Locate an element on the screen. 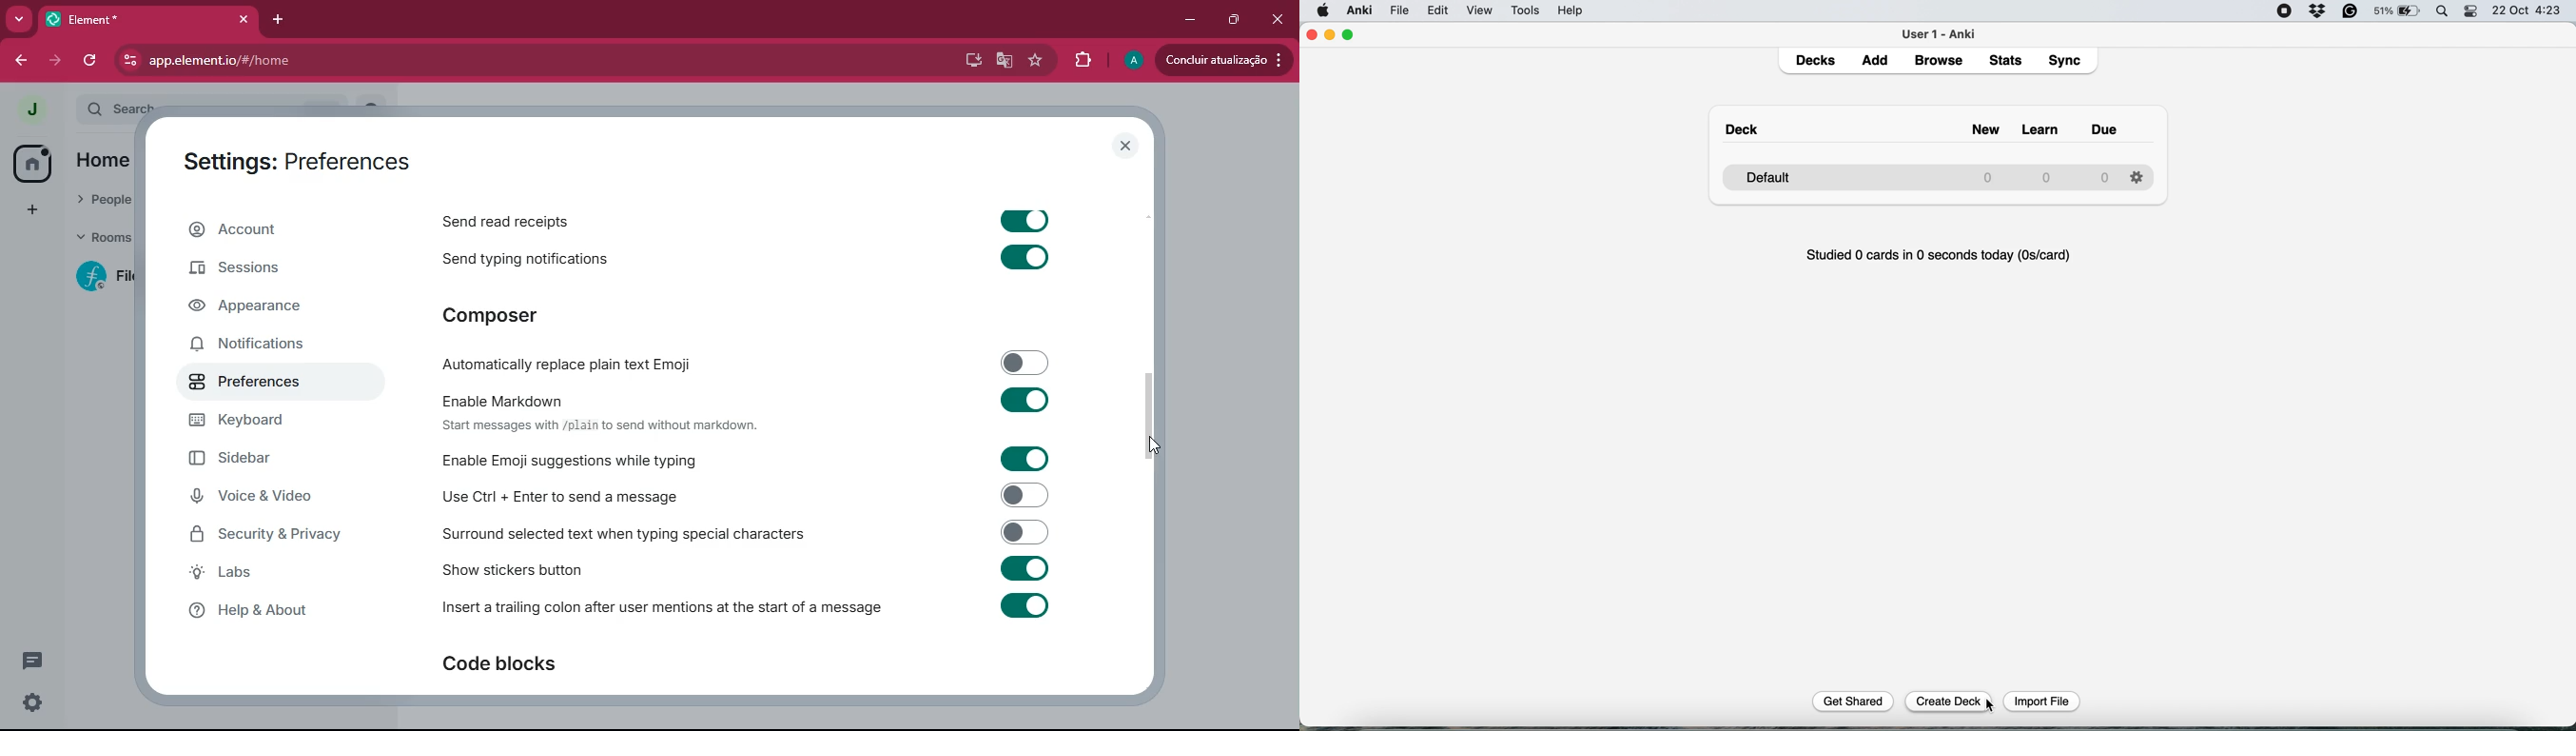 The width and height of the screenshot is (2576, 756). Default is located at coordinates (1915, 174).